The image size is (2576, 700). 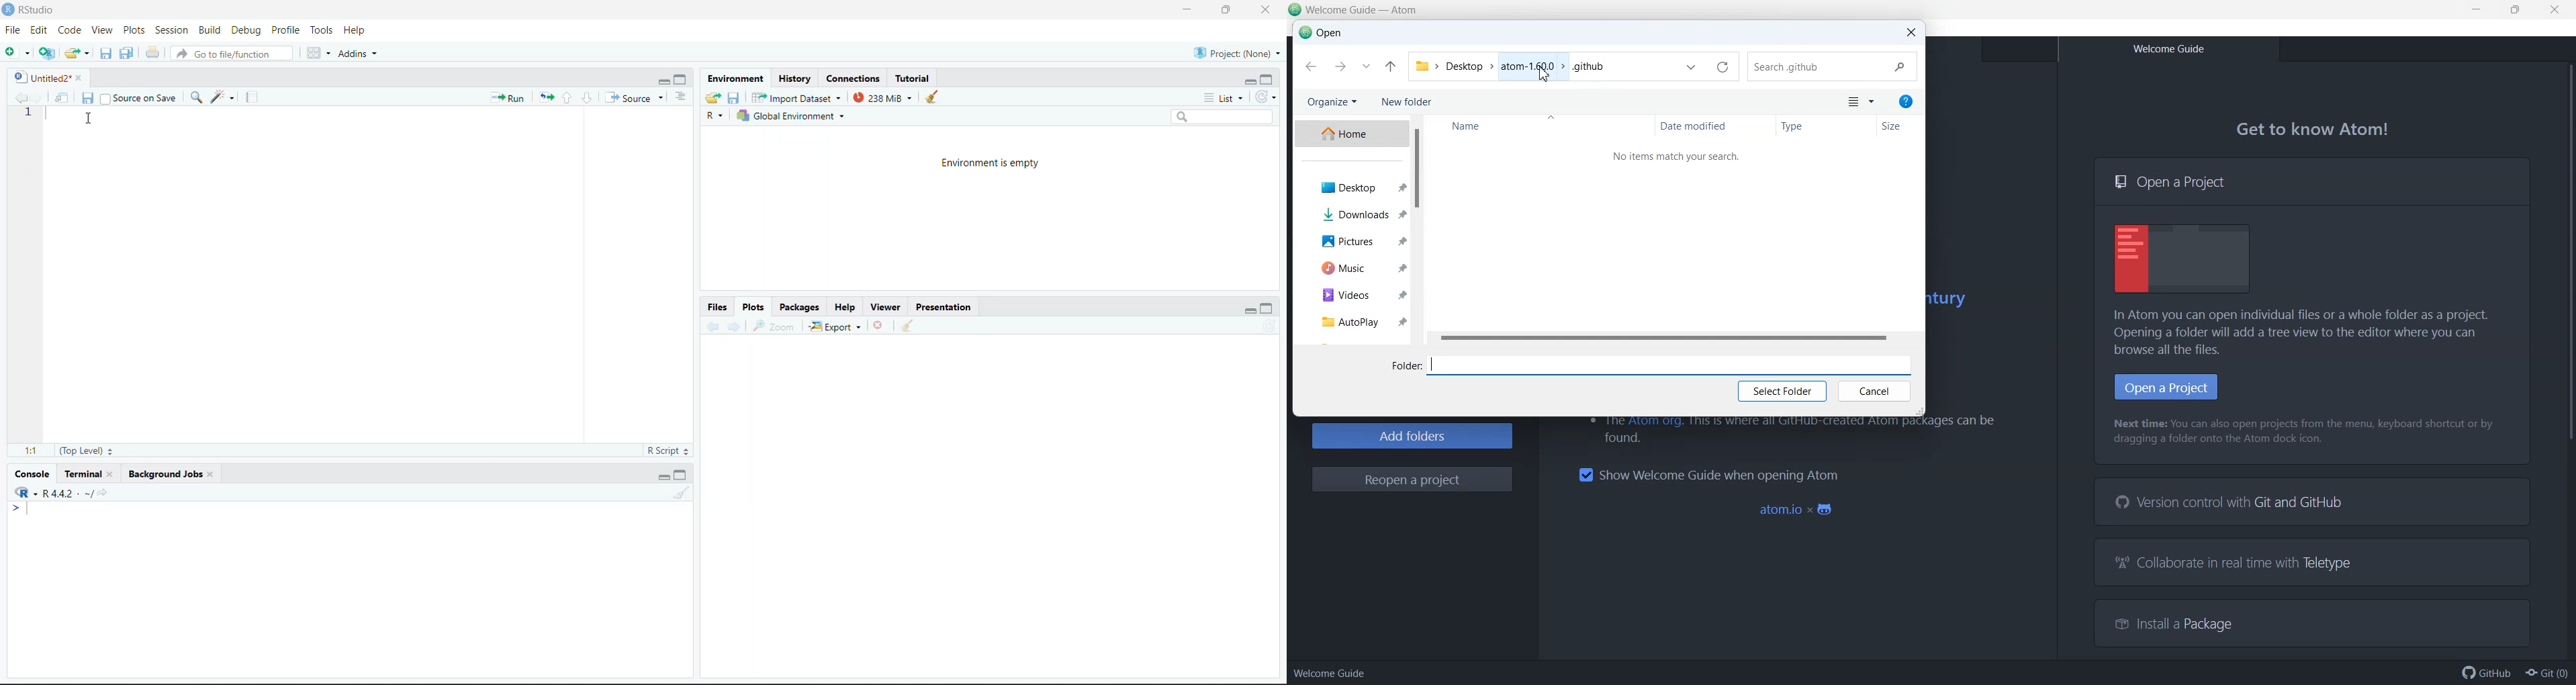 What do you see at coordinates (1825, 126) in the screenshot?
I see `Type` at bounding box center [1825, 126].